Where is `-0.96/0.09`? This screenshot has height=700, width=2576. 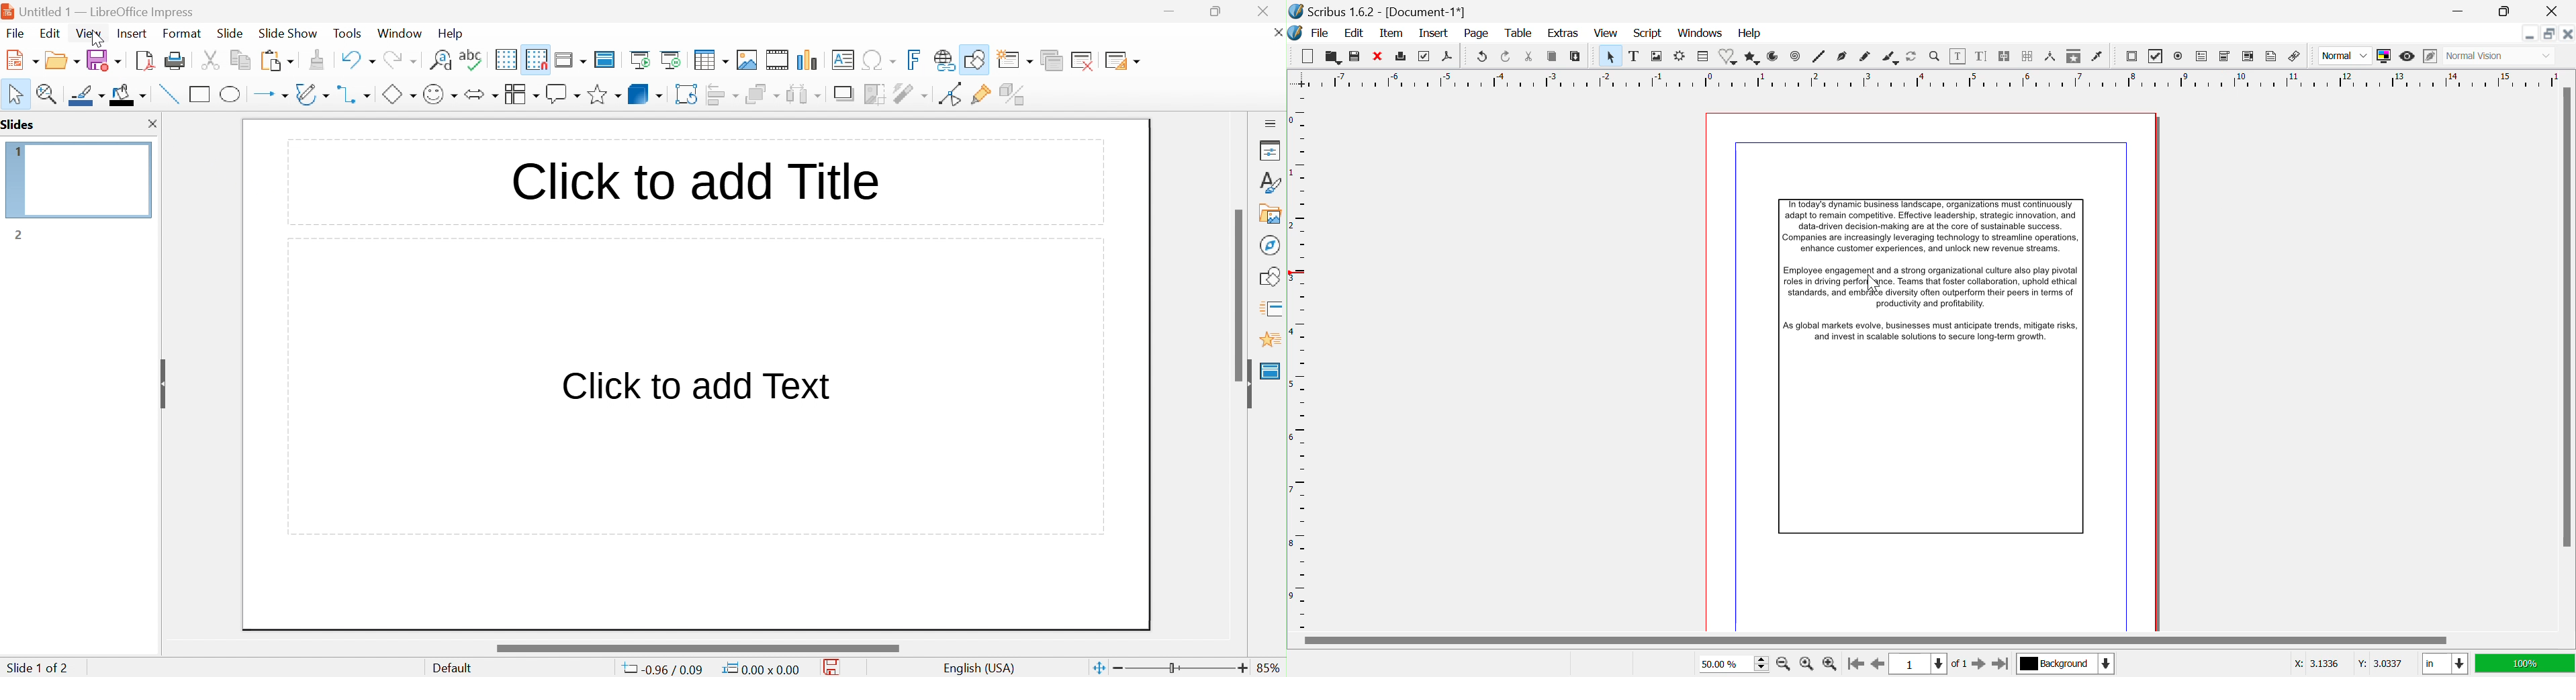
-0.96/0.09 is located at coordinates (666, 670).